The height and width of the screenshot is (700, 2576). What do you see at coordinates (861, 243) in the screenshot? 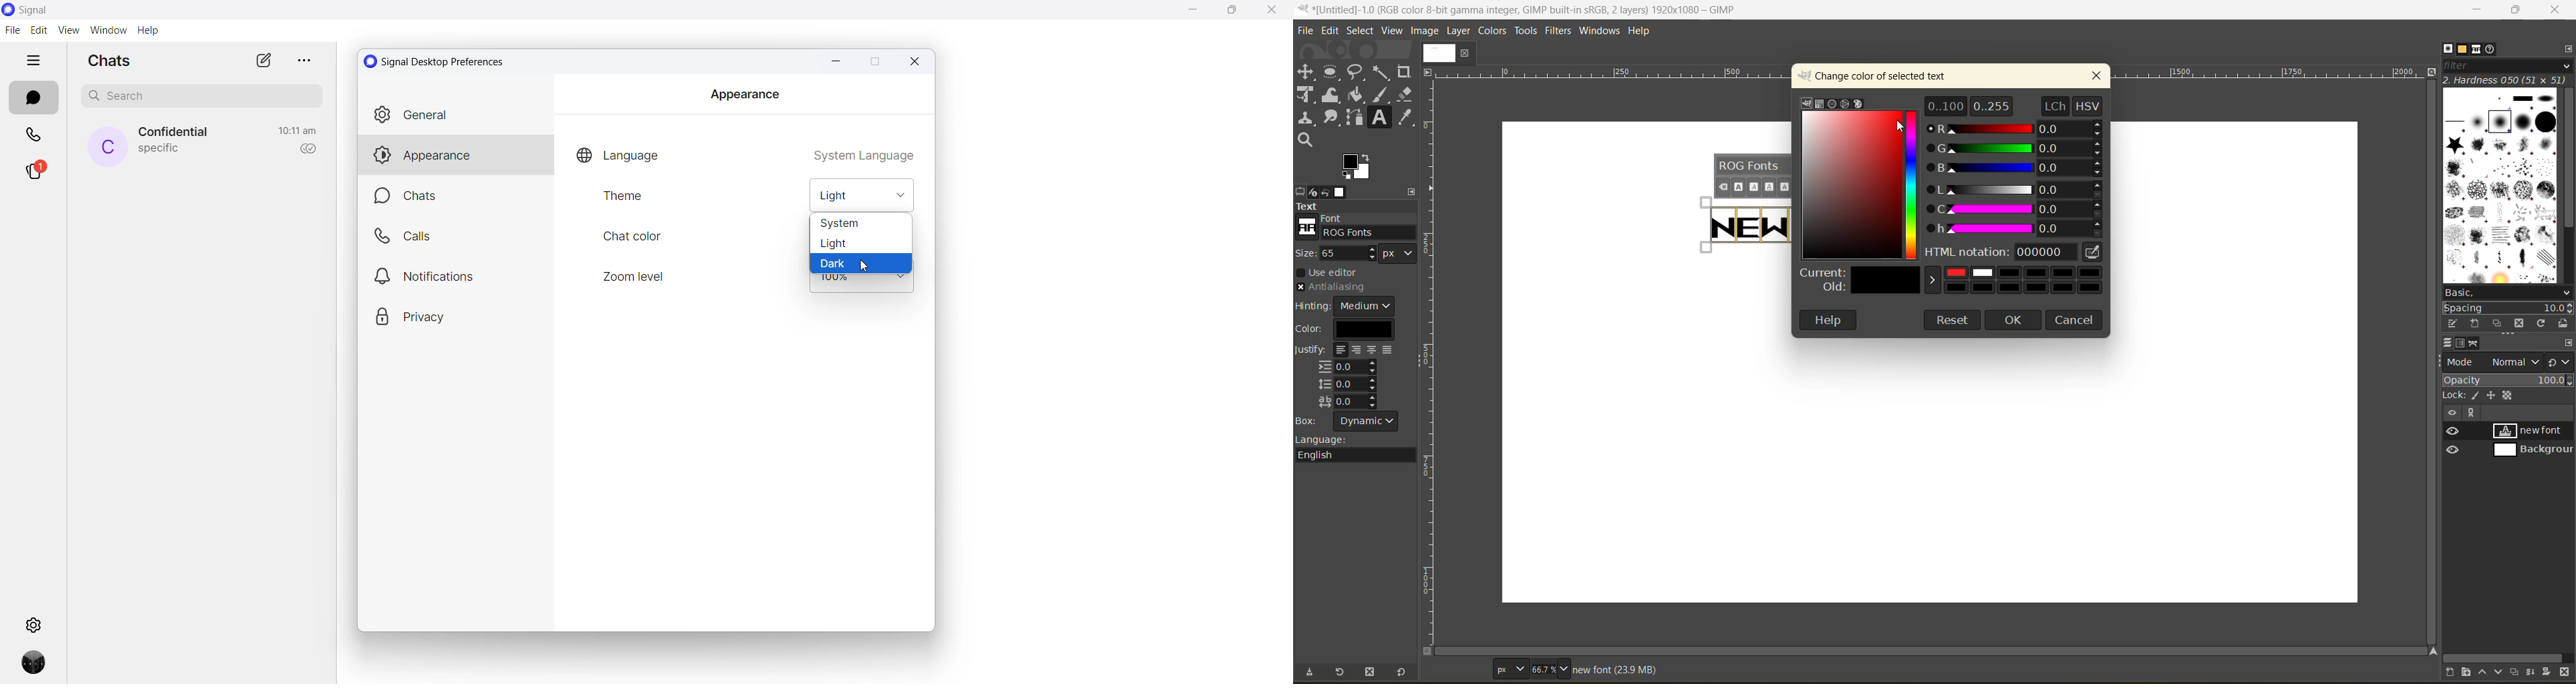
I see `light` at bounding box center [861, 243].